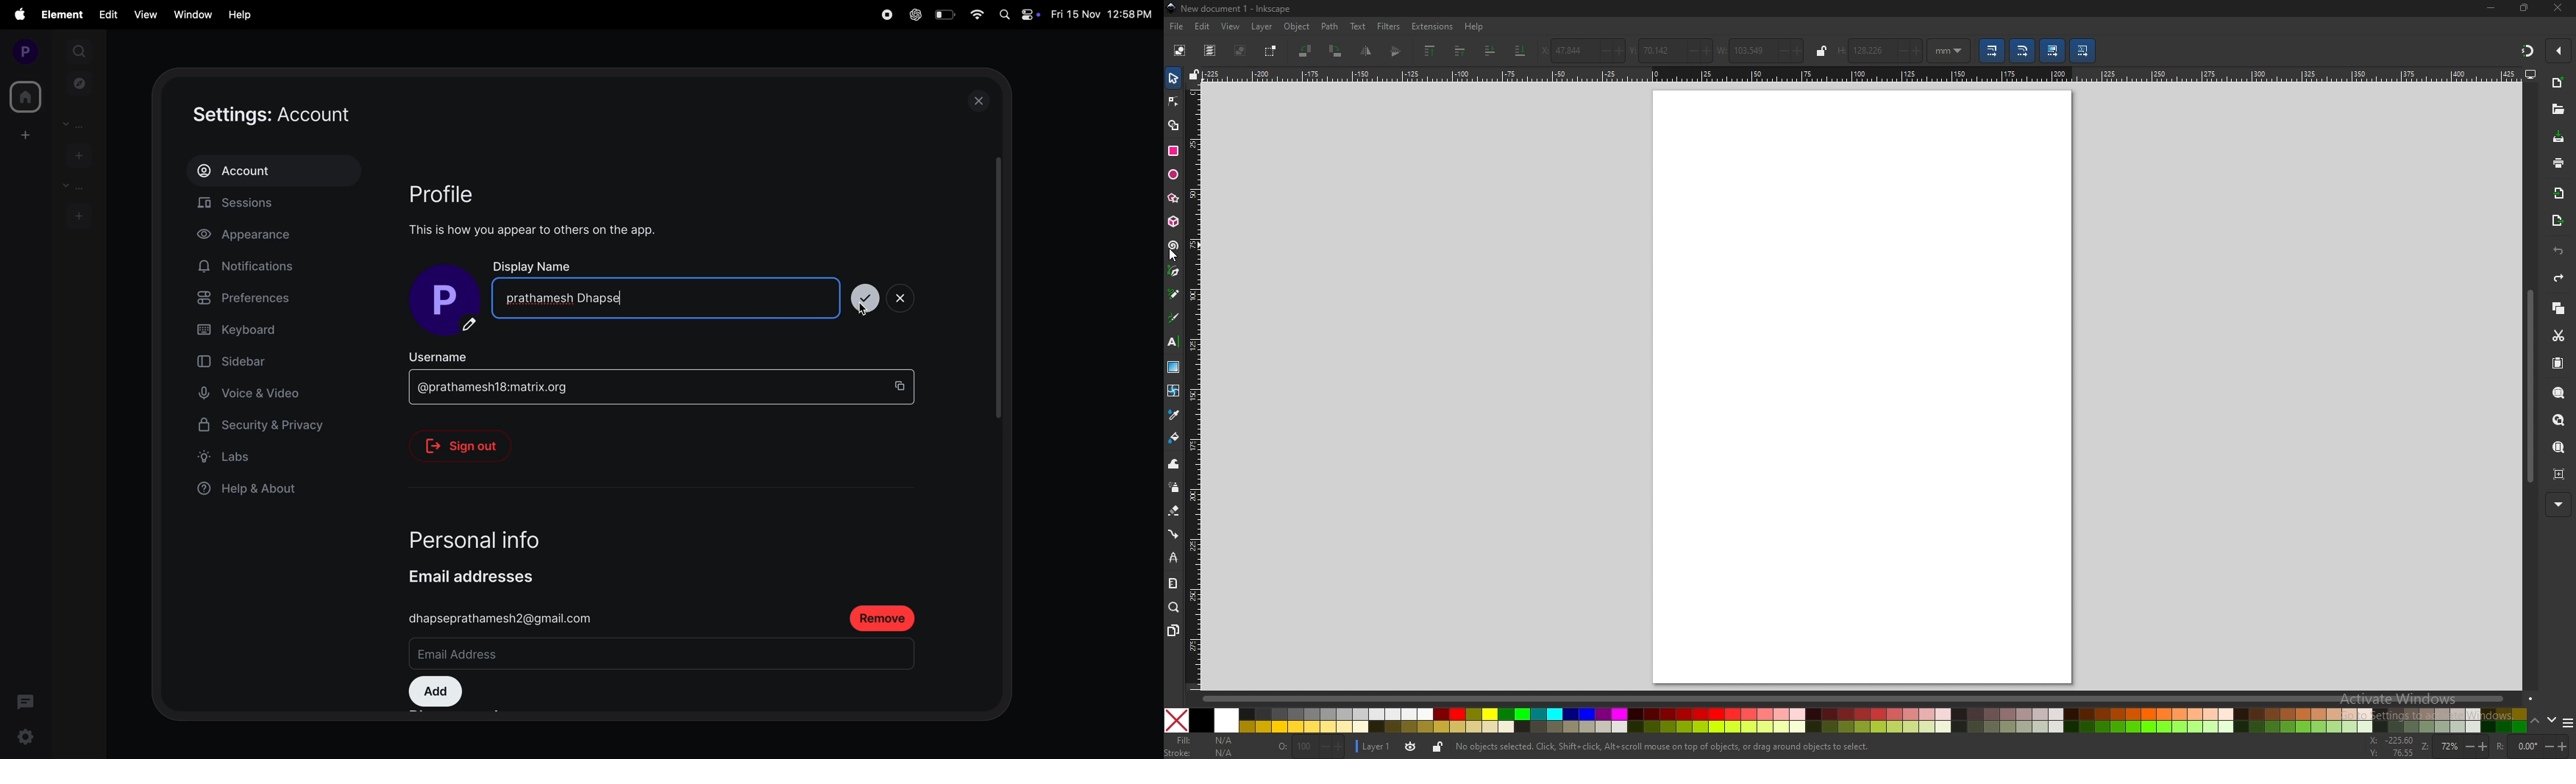 Image resolution: width=2576 pixels, height=784 pixels. What do you see at coordinates (1668, 49) in the screenshot?
I see `Y: 70.142` at bounding box center [1668, 49].